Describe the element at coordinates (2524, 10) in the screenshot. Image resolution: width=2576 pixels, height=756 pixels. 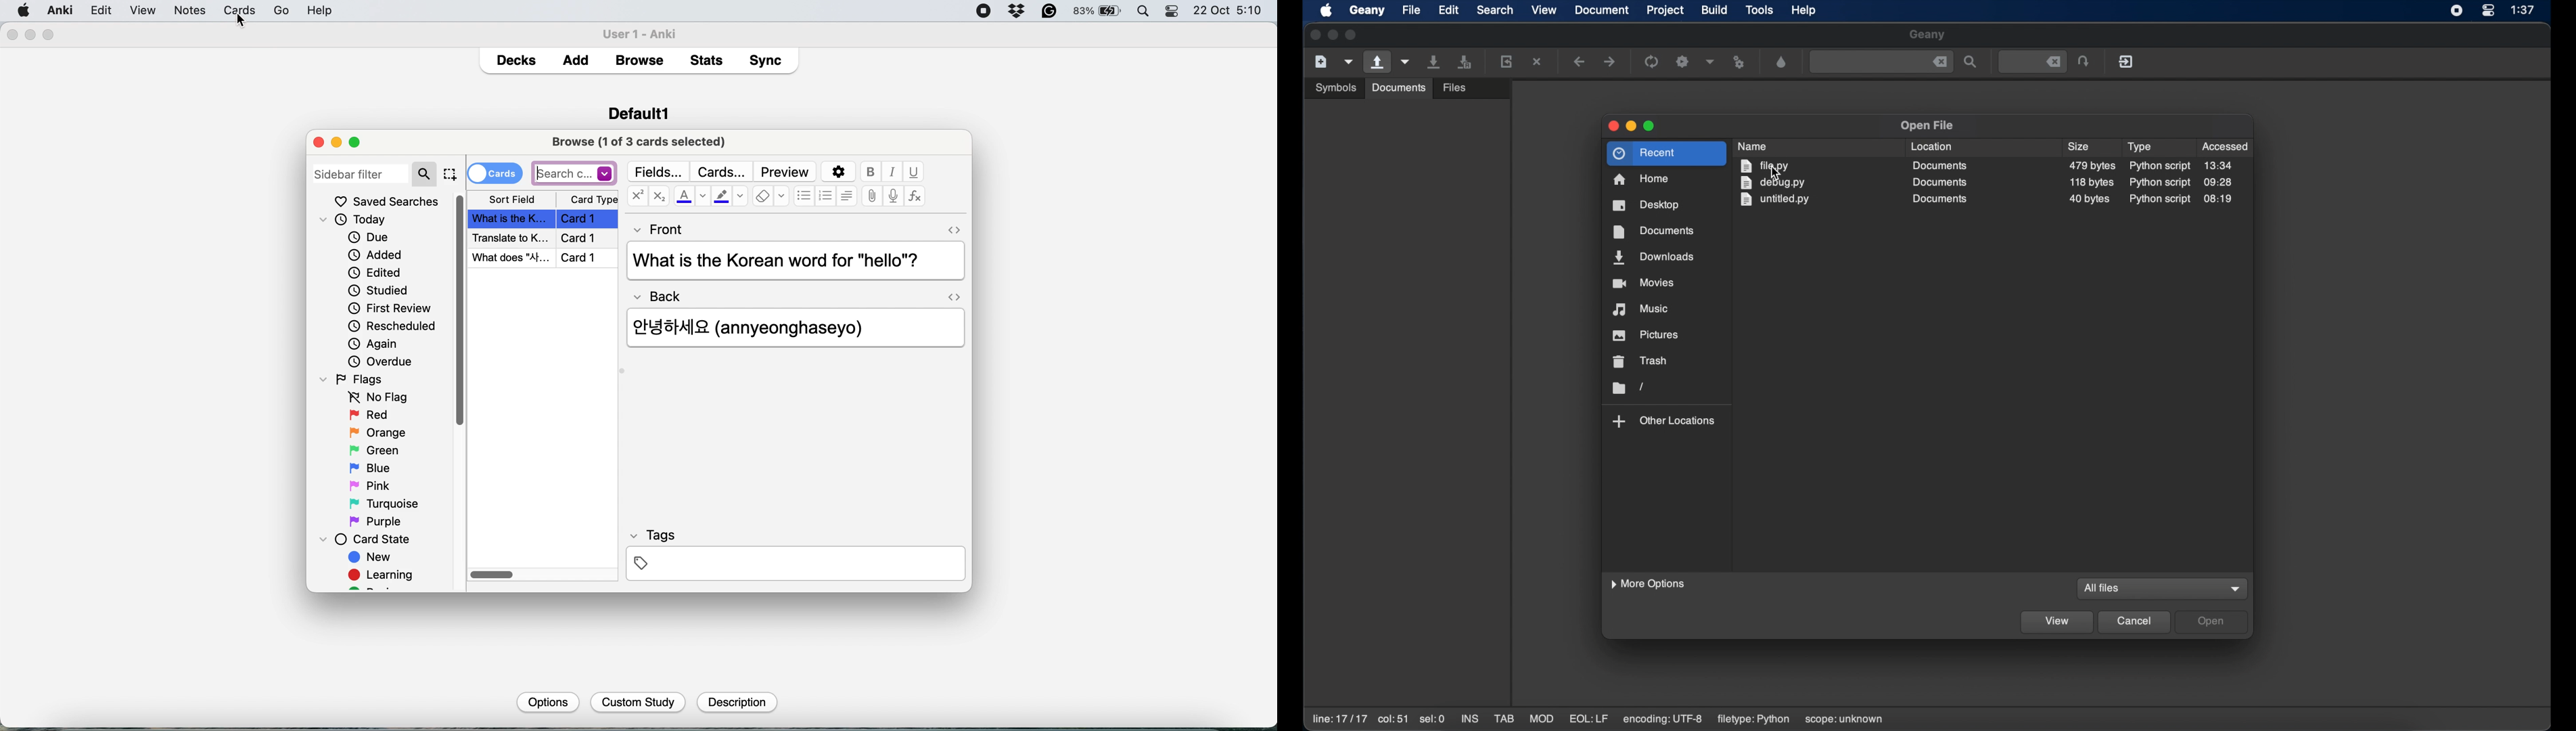
I see `time` at that location.